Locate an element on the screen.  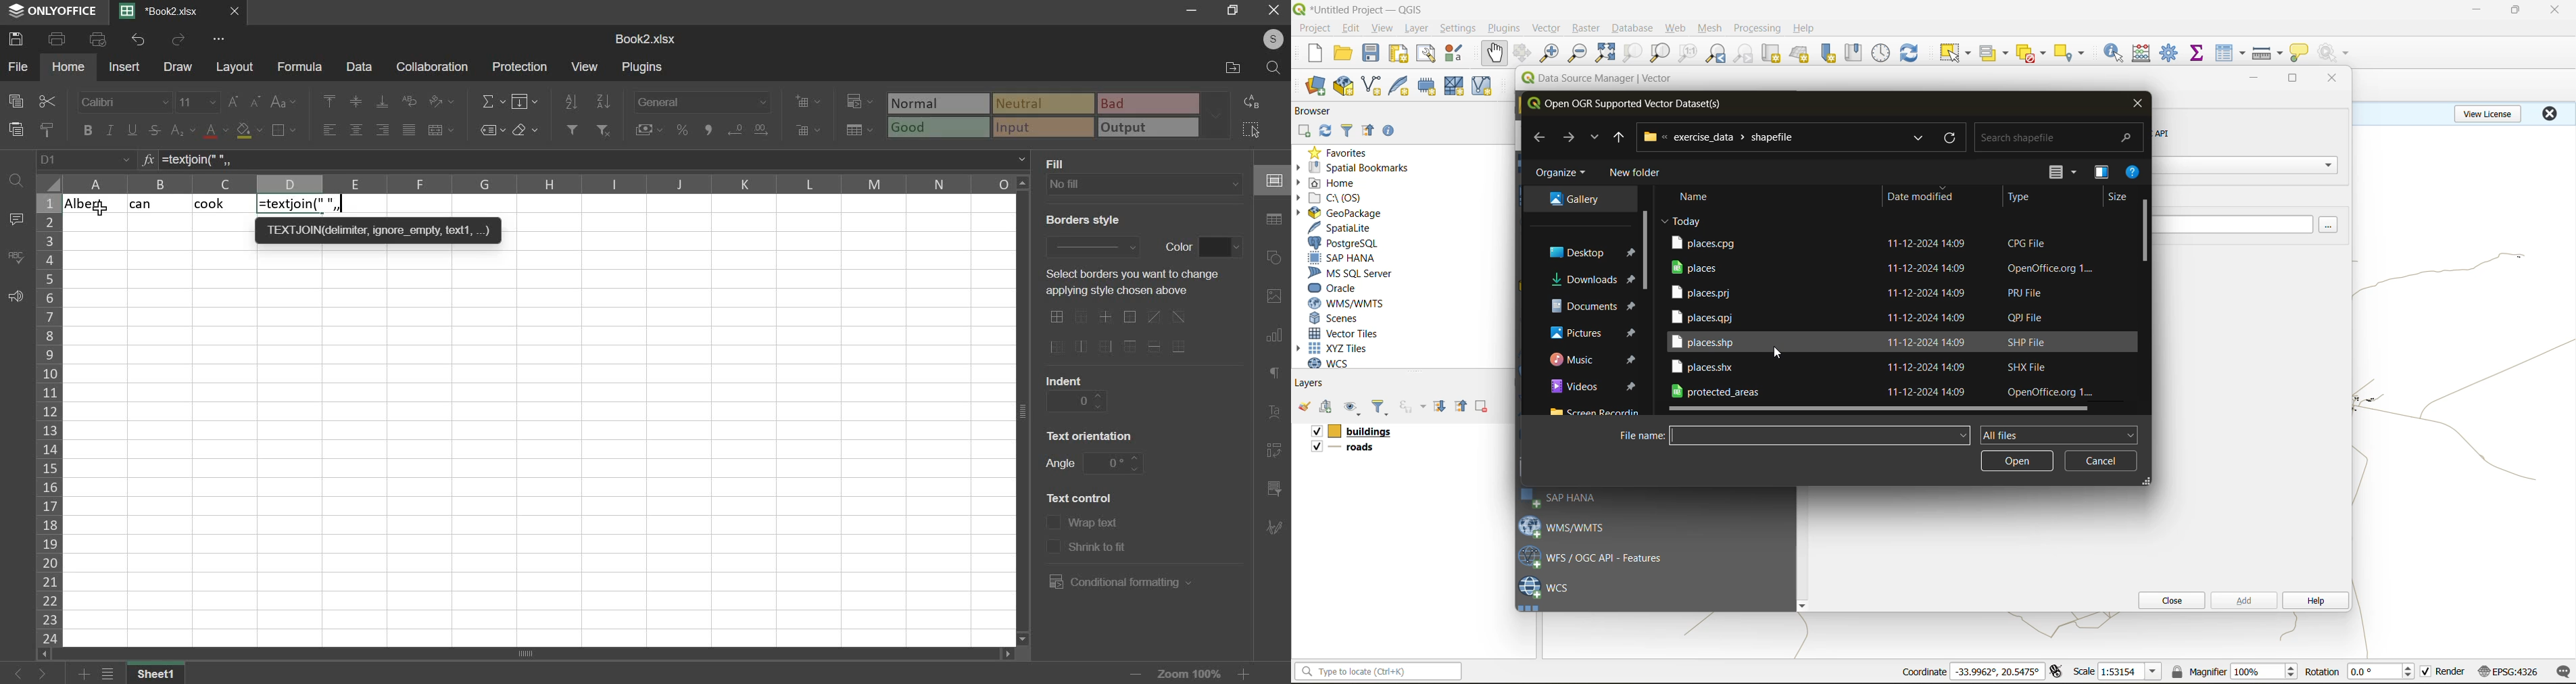
zoom full is located at coordinates (1605, 53).